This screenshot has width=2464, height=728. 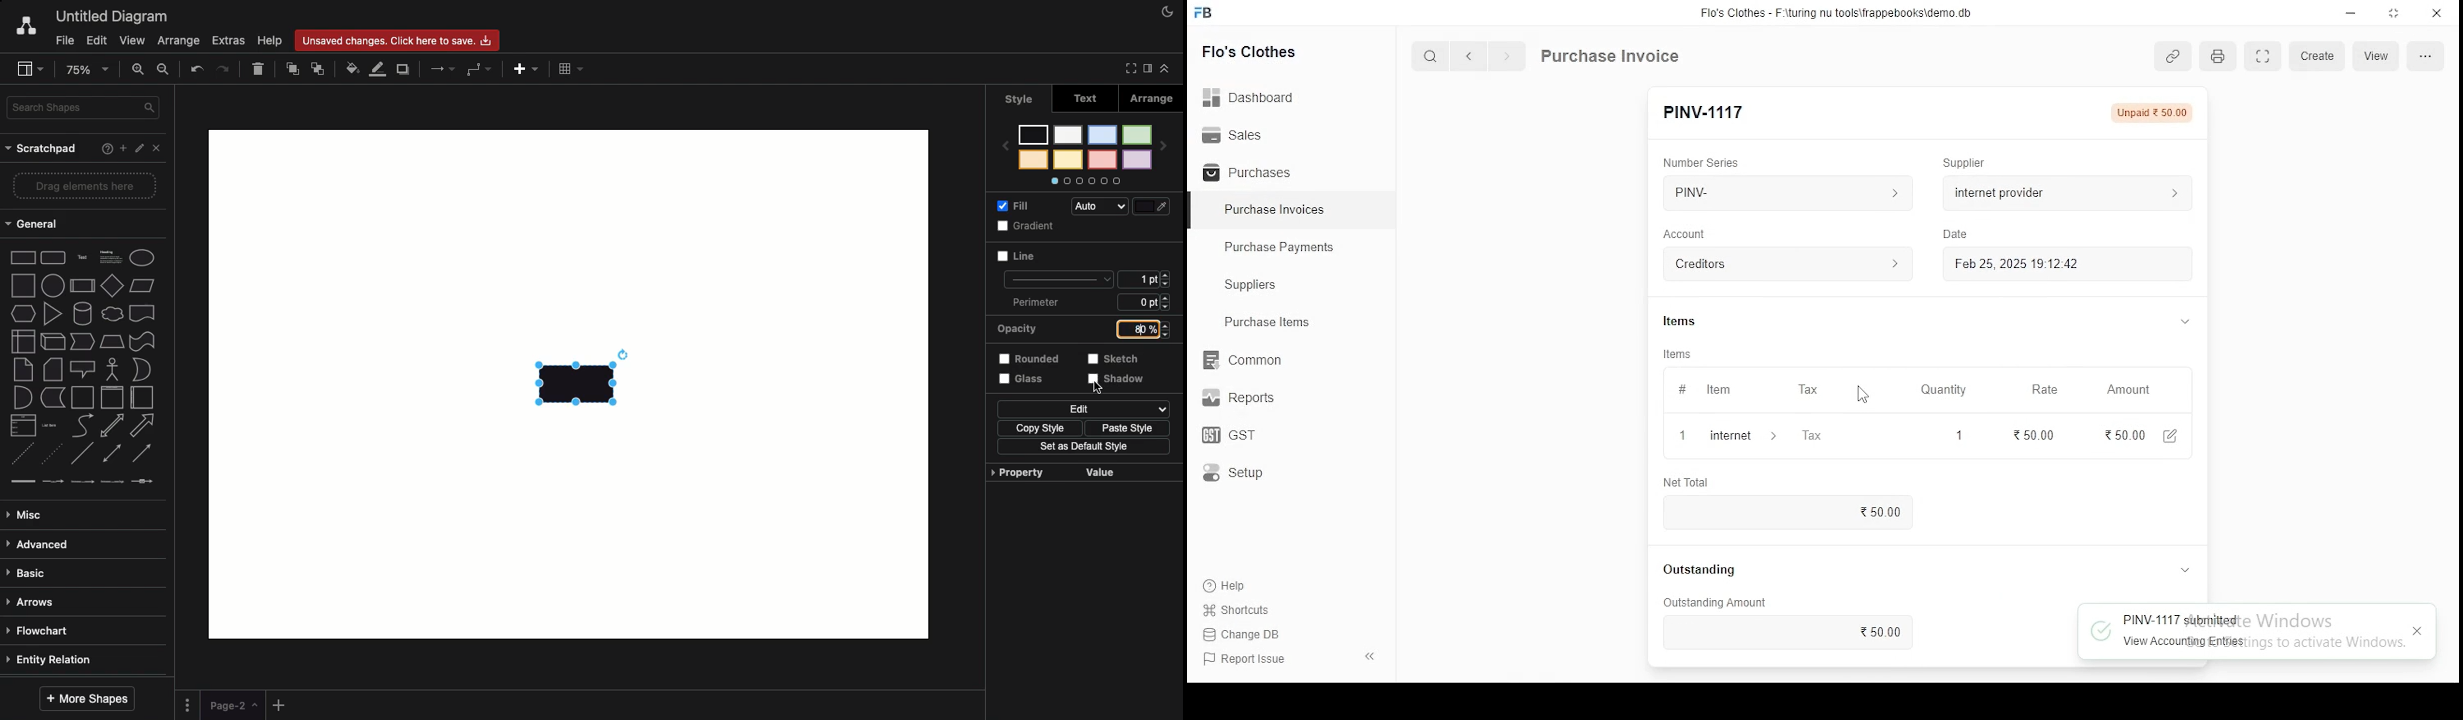 What do you see at coordinates (2176, 58) in the screenshot?
I see `link` at bounding box center [2176, 58].